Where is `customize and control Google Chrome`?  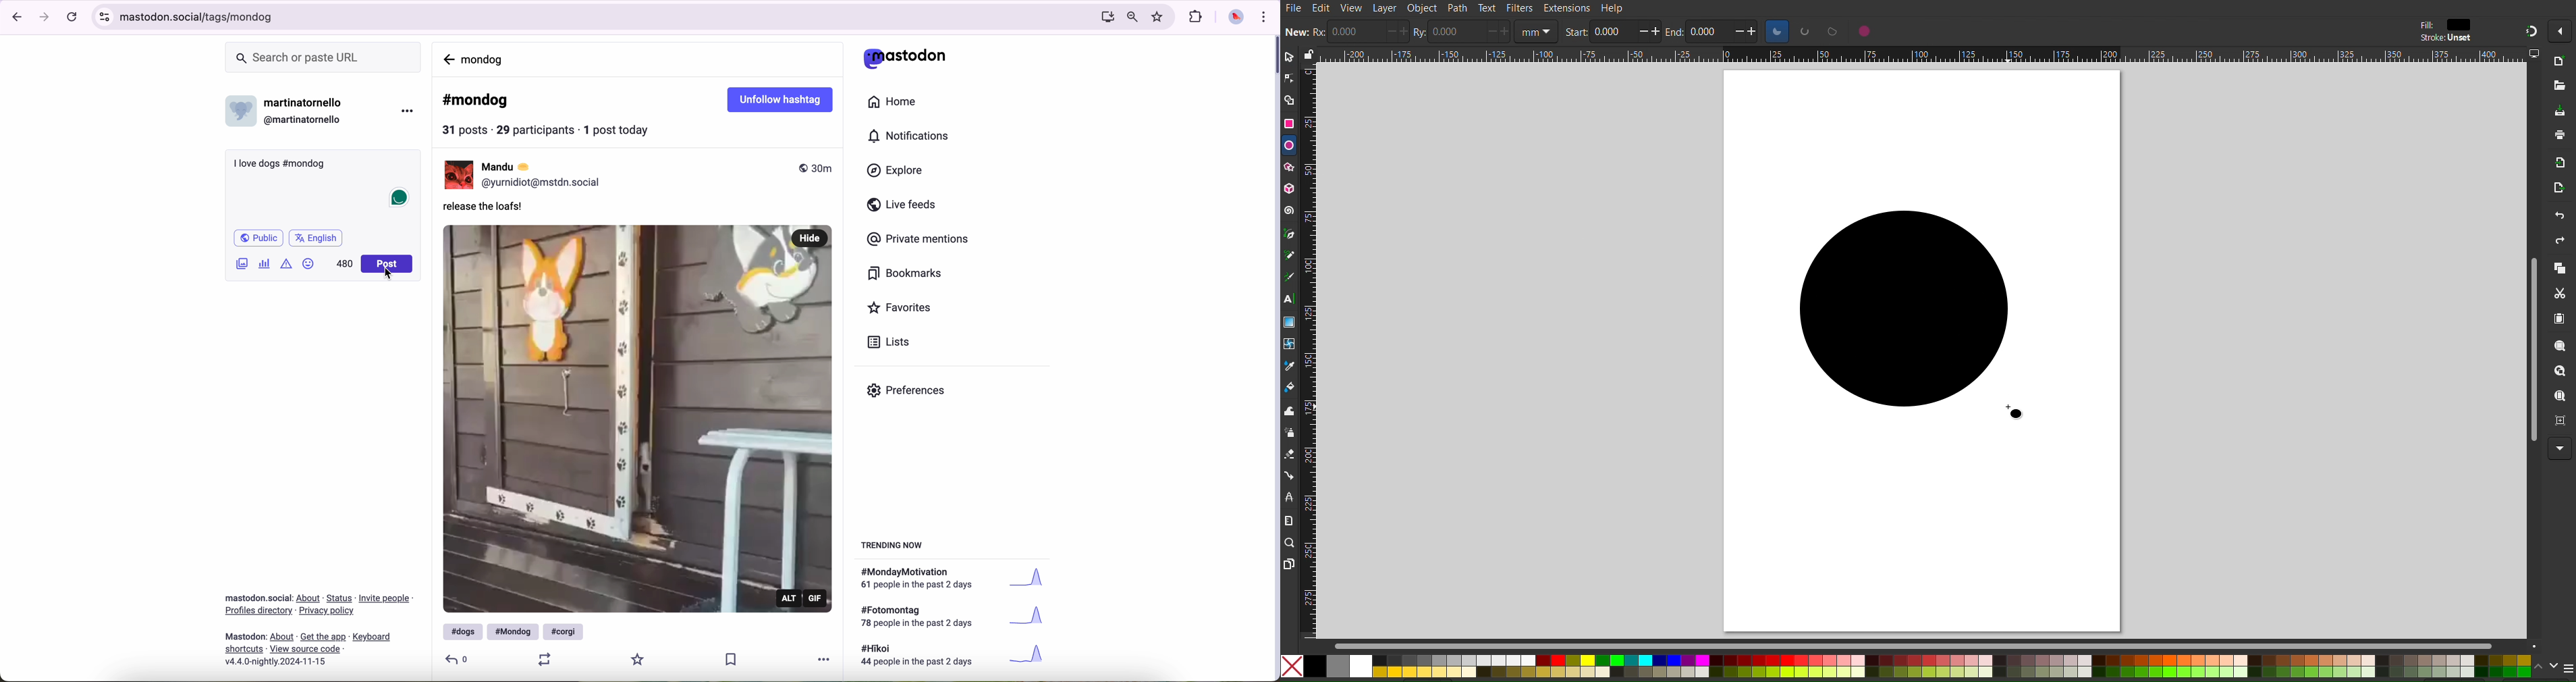 customize and control Google Chrome is located at coordinates (1267, 17).